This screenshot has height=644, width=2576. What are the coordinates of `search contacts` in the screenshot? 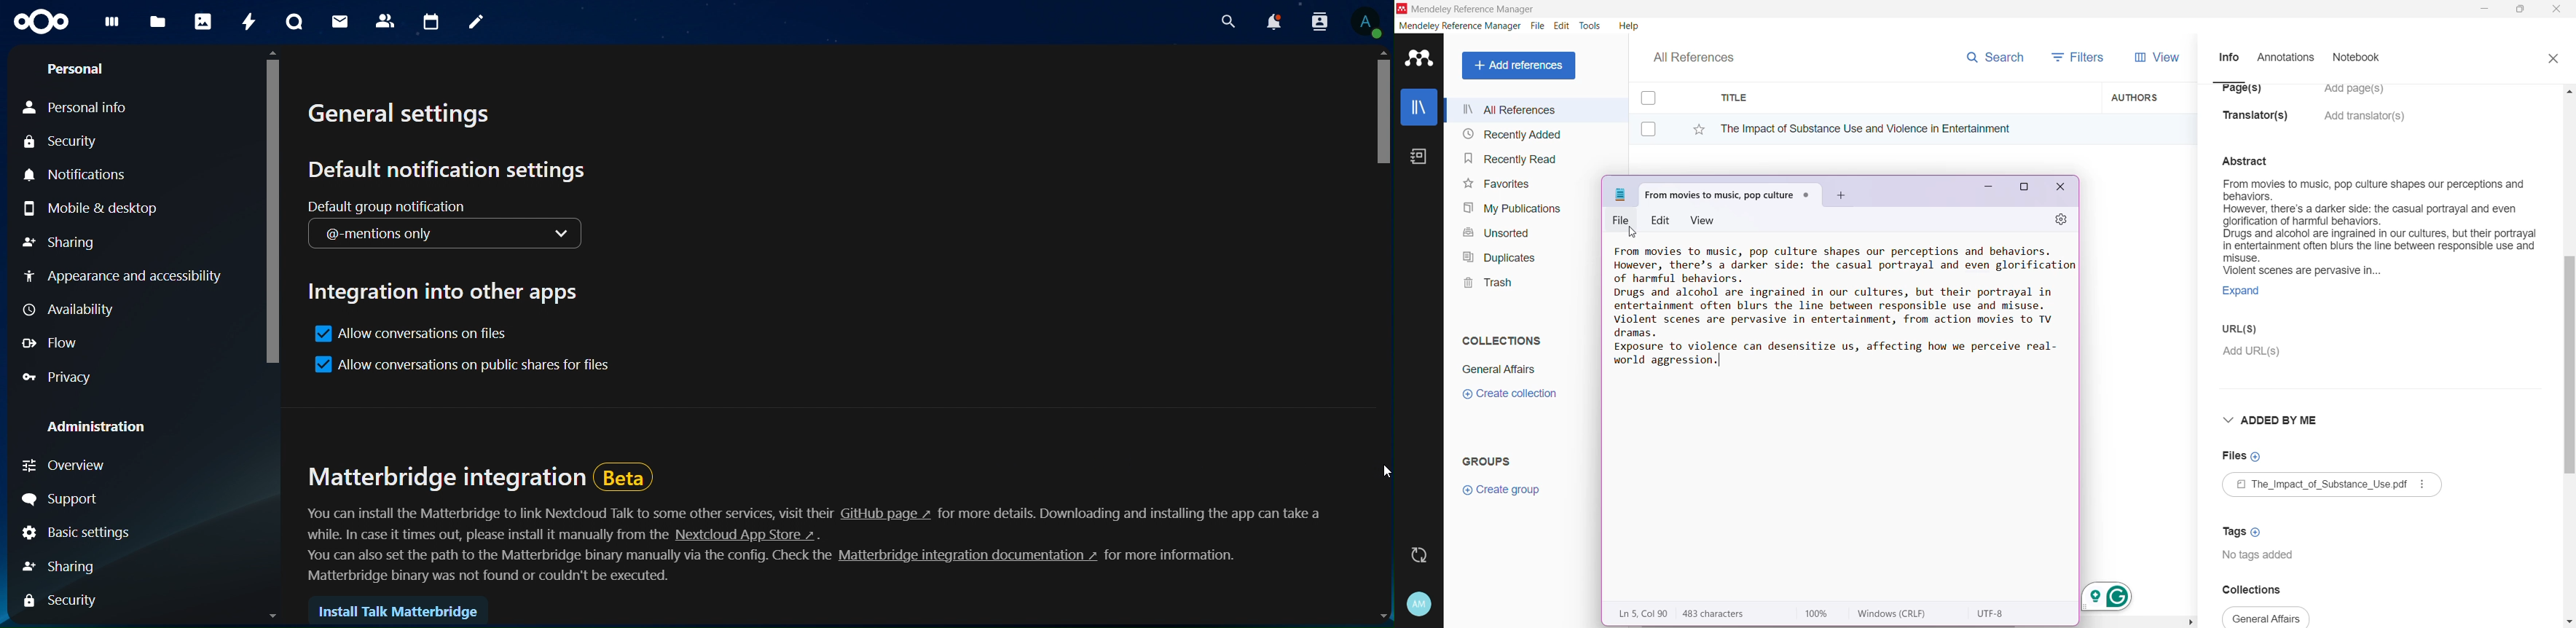 It's located at (1316, 23).